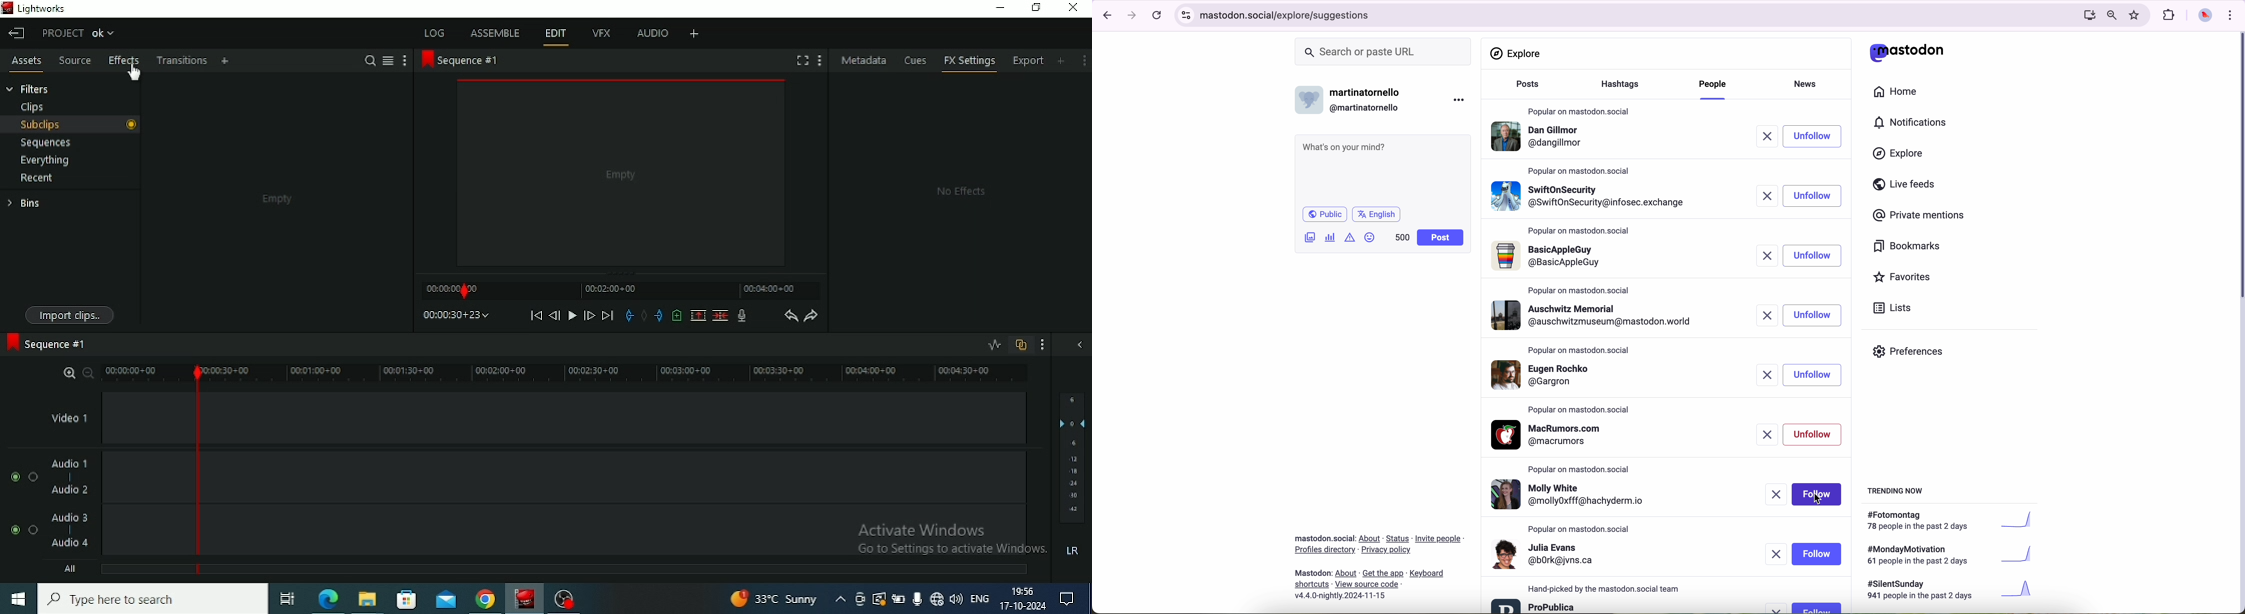 This screenshot has height=616, width=2268. Describe the element at coordinates (1626, 85) in the screenshot. I see `hasgtags` at that location.